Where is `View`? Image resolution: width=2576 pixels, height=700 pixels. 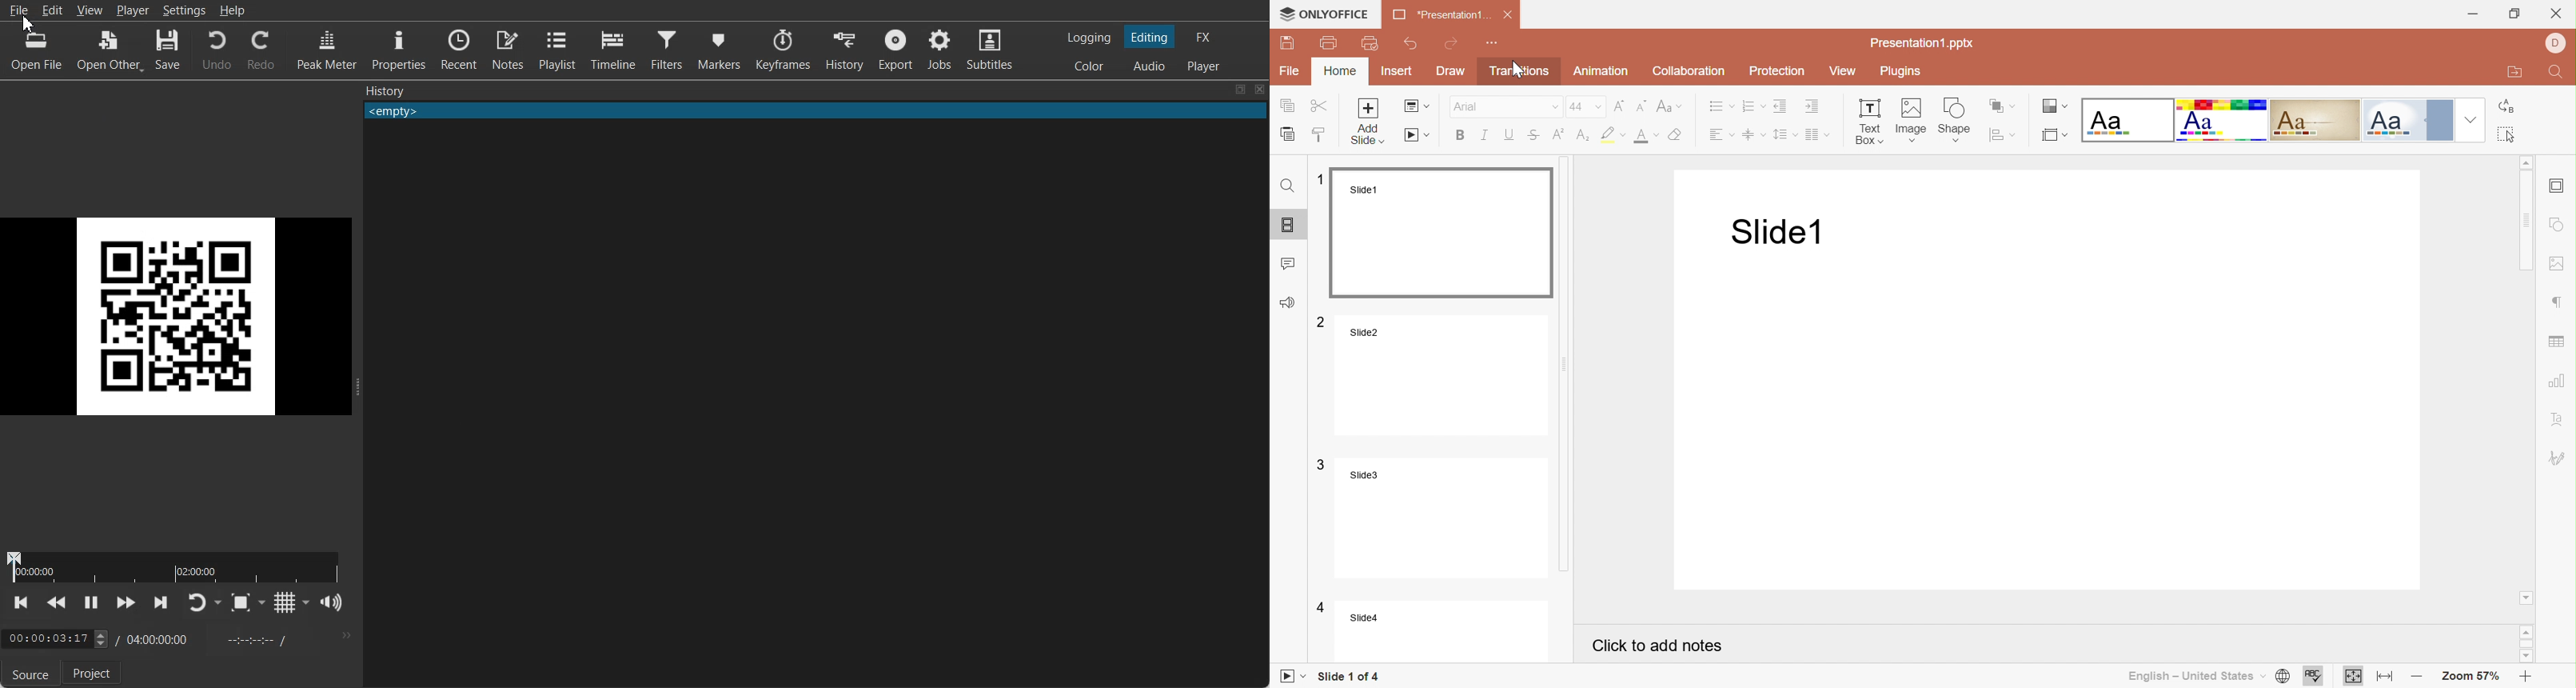
View is located at coordinates (1844, 72).